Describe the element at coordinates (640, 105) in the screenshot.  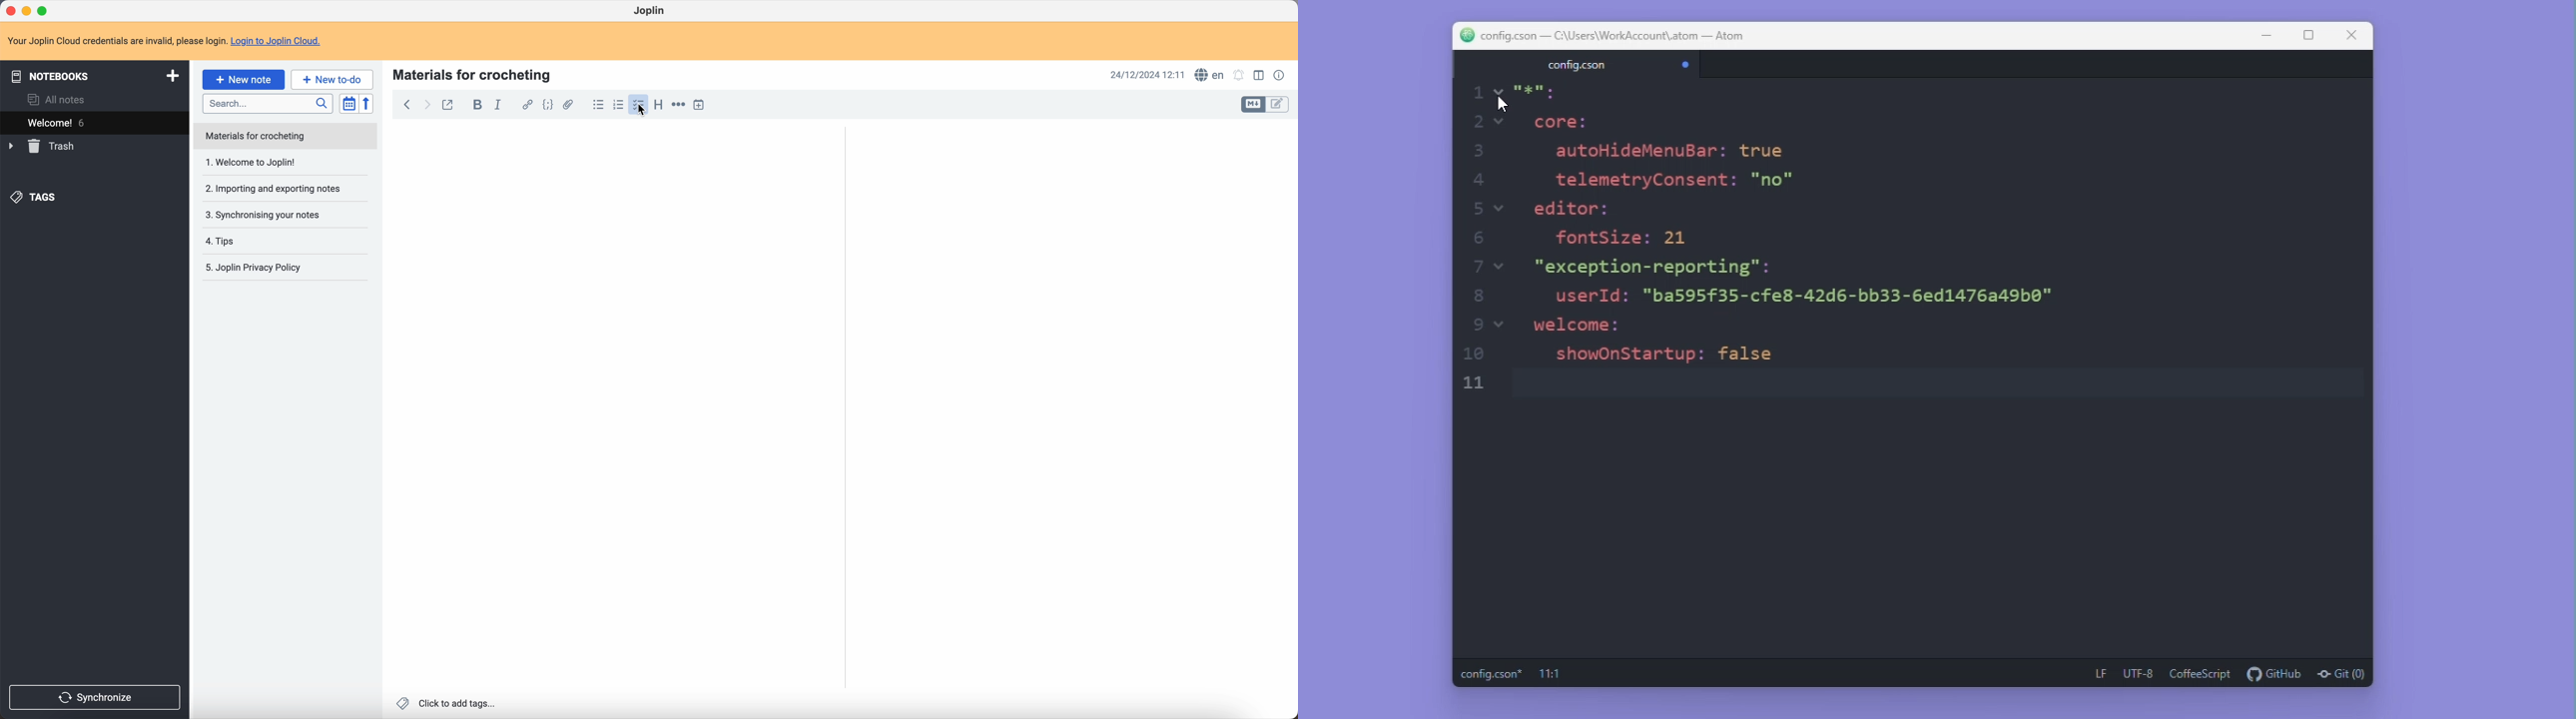
I see `click on checklist` at that location.